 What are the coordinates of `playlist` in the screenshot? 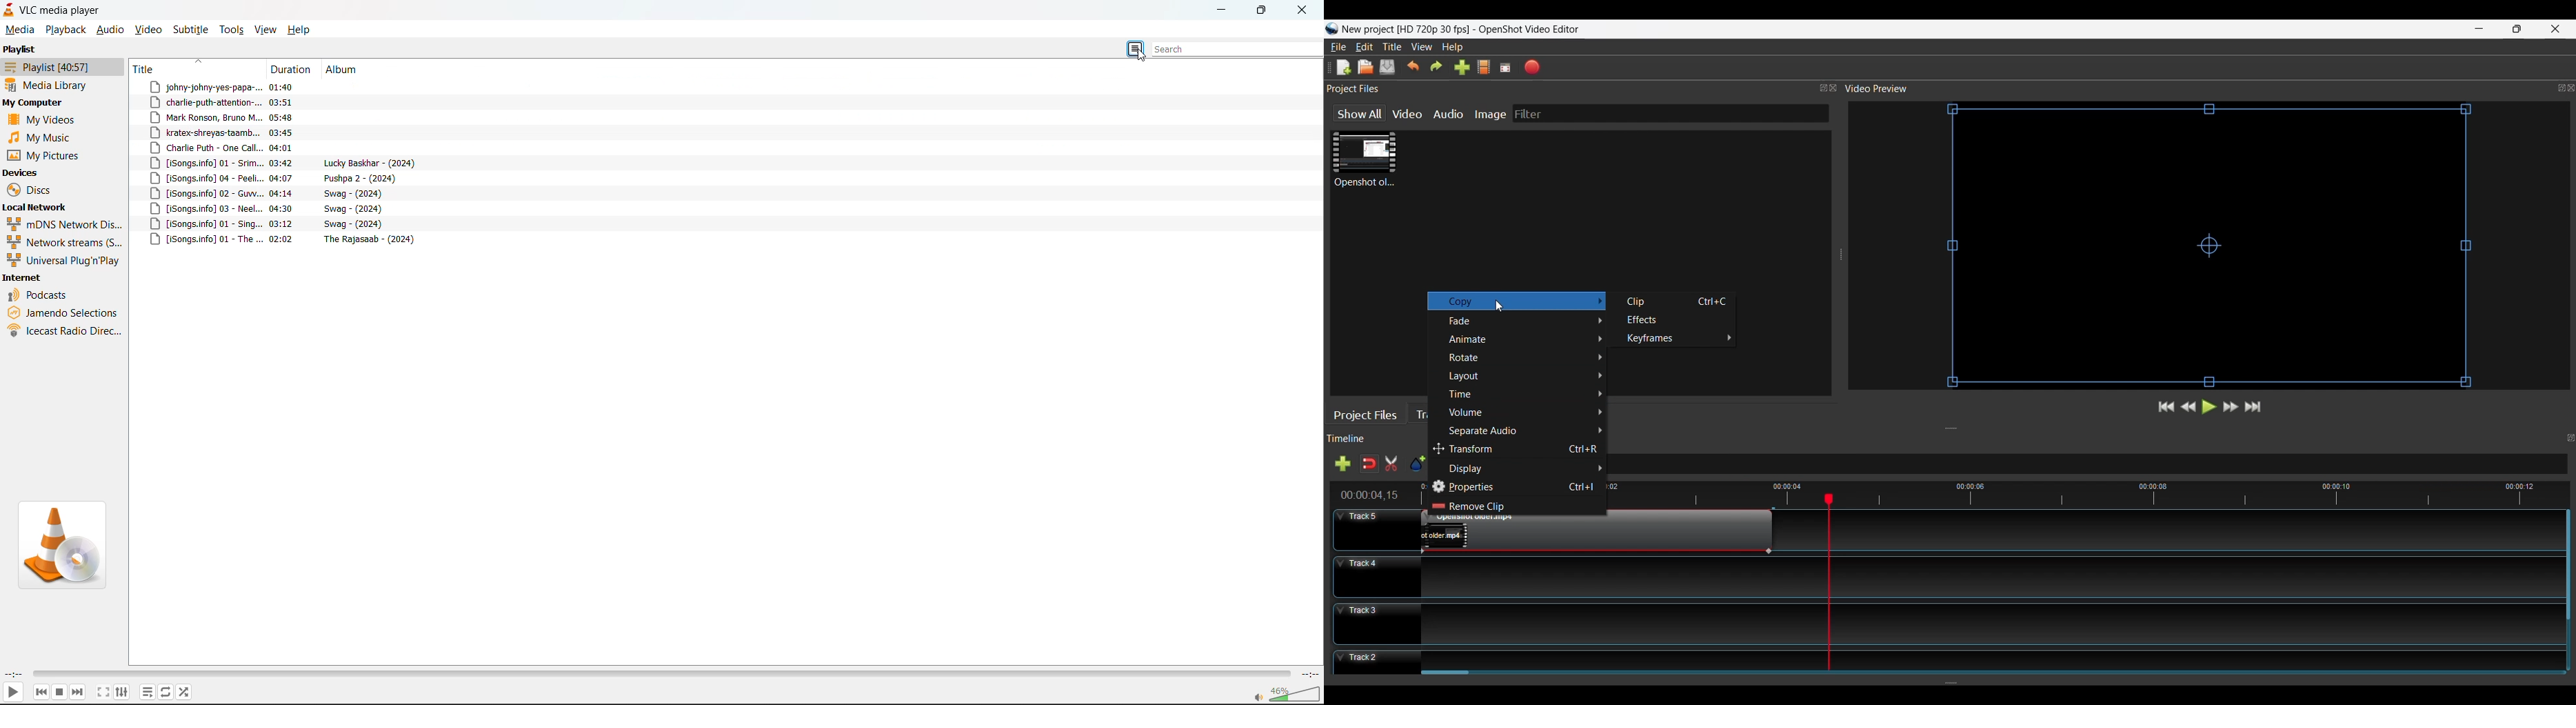 It's located at (52, 66).